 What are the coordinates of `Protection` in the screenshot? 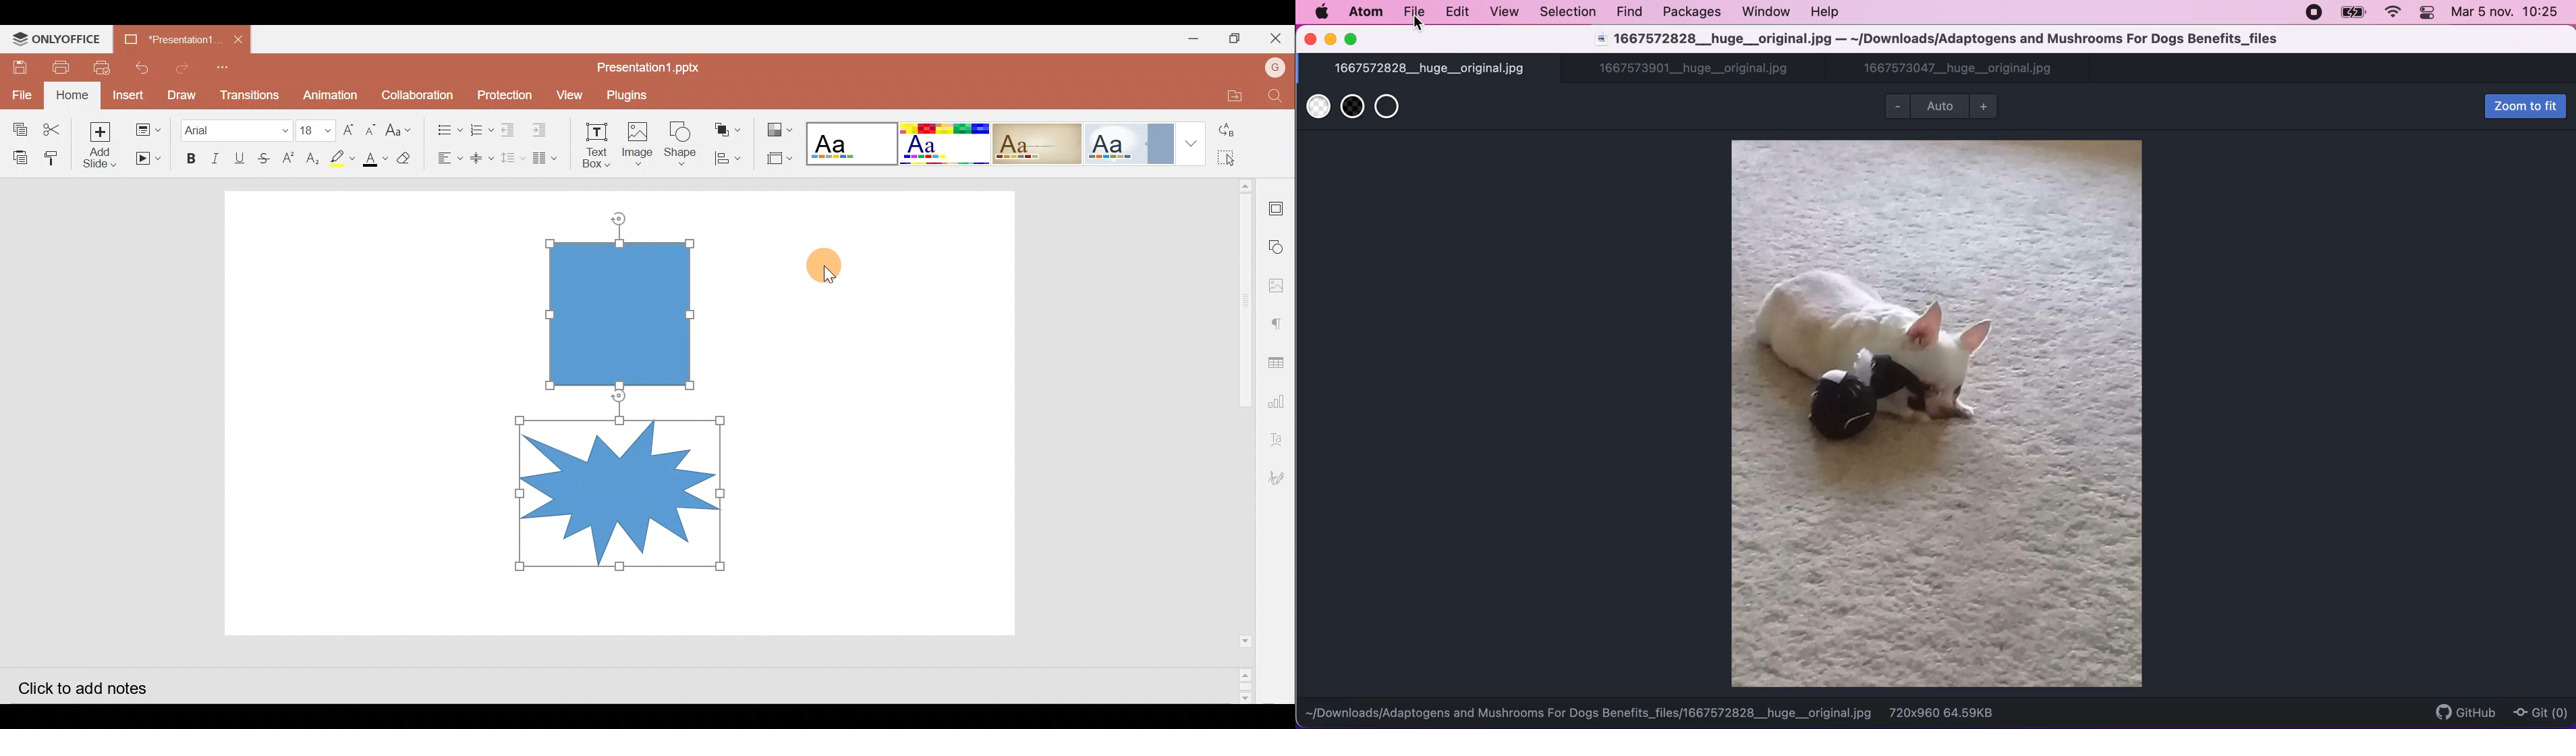 It's located at (501, 94).